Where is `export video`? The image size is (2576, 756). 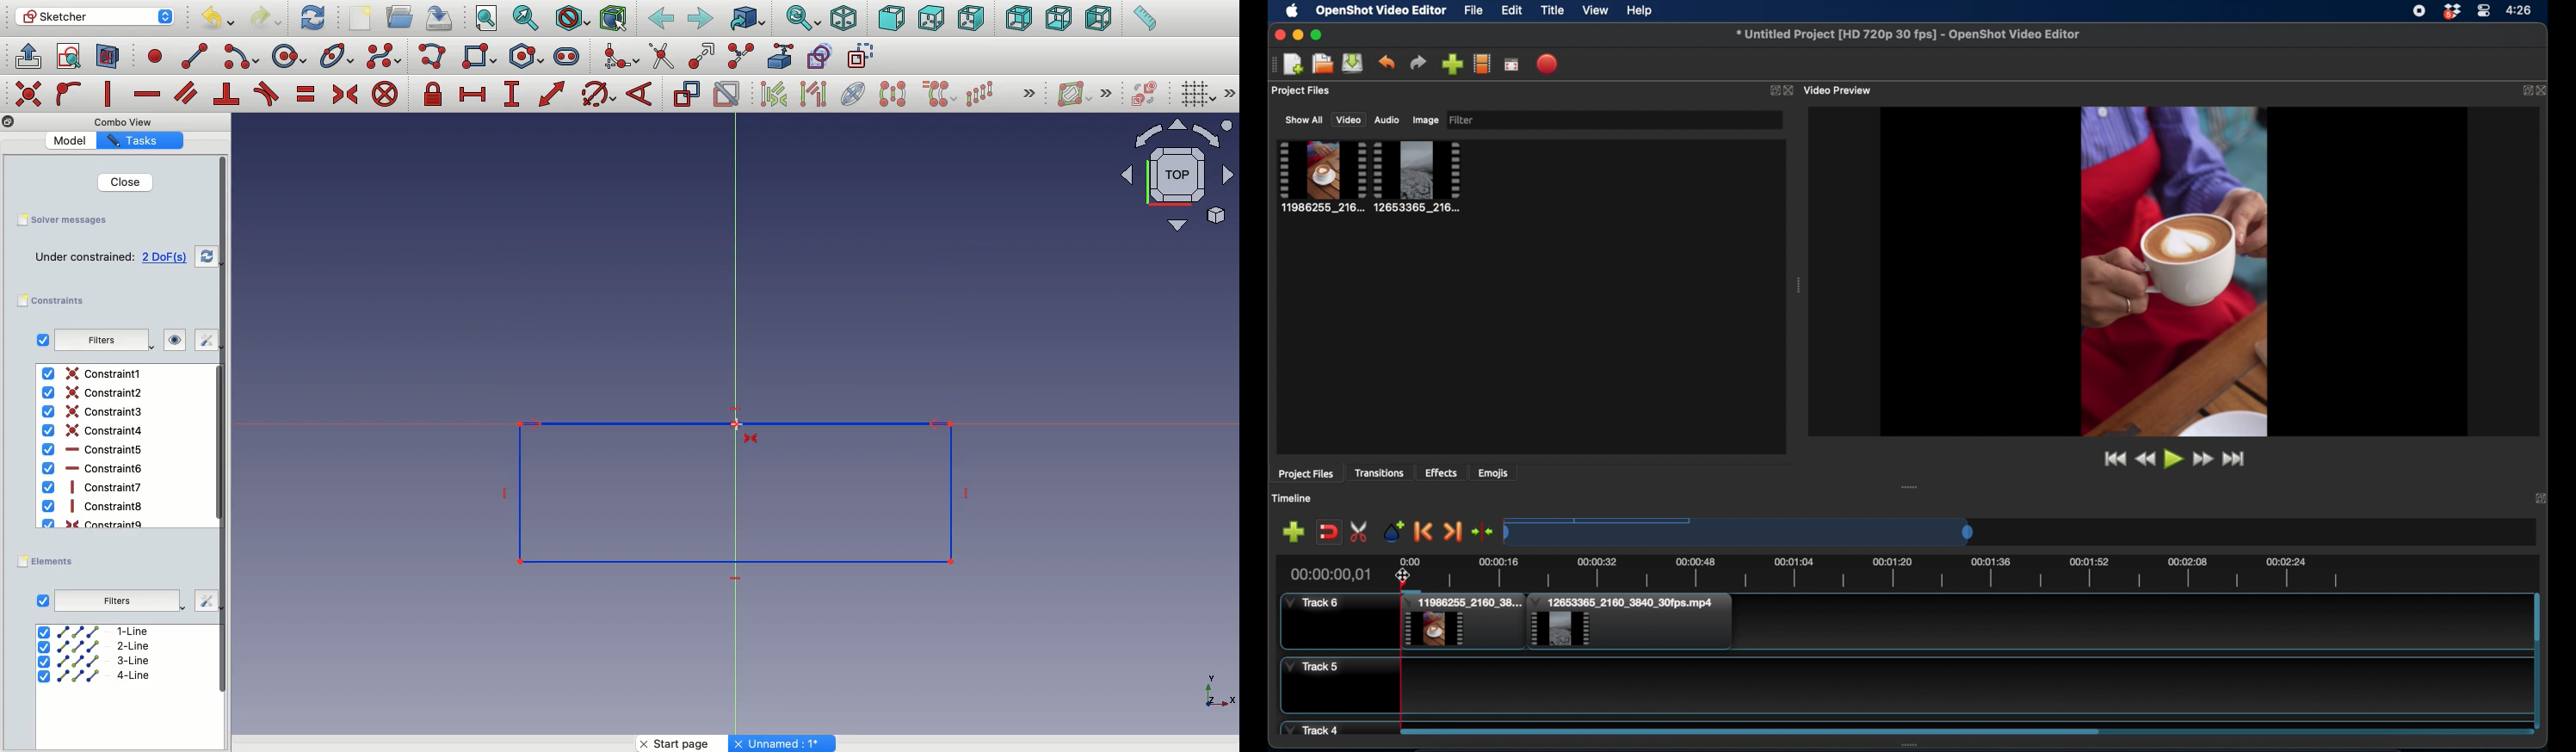 export video is located at coordinates (1548, 63).